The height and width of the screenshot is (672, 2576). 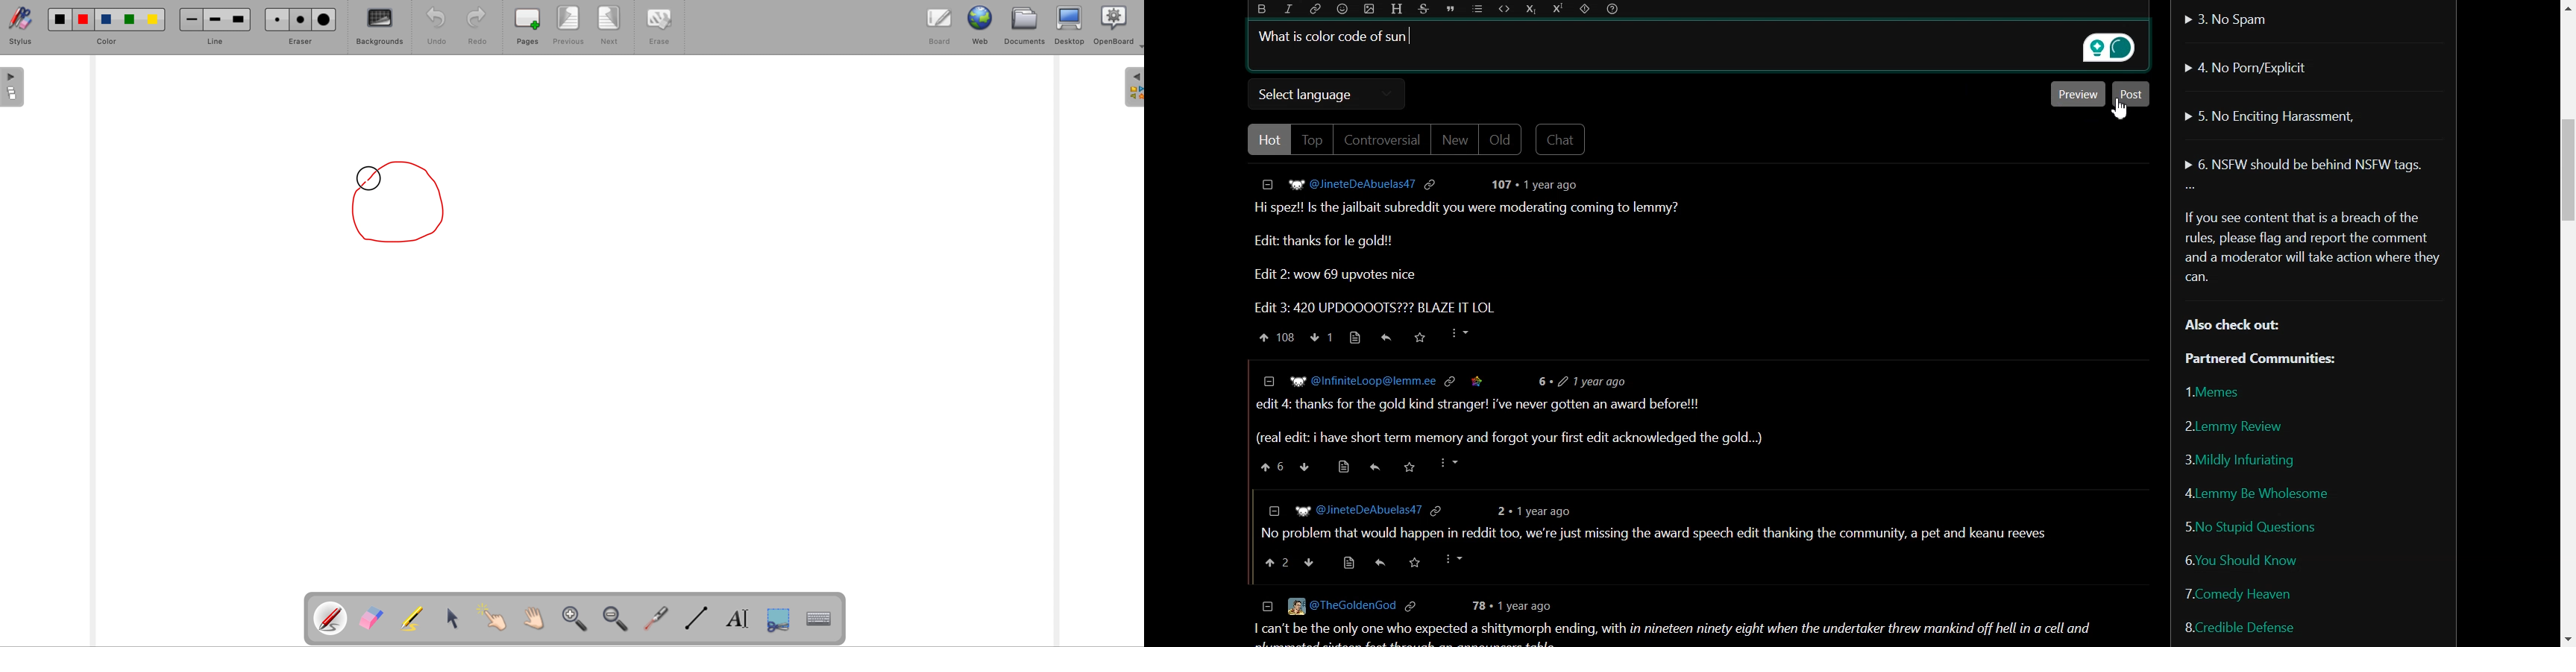 I want to click on erase, so click(x=657, y=27).